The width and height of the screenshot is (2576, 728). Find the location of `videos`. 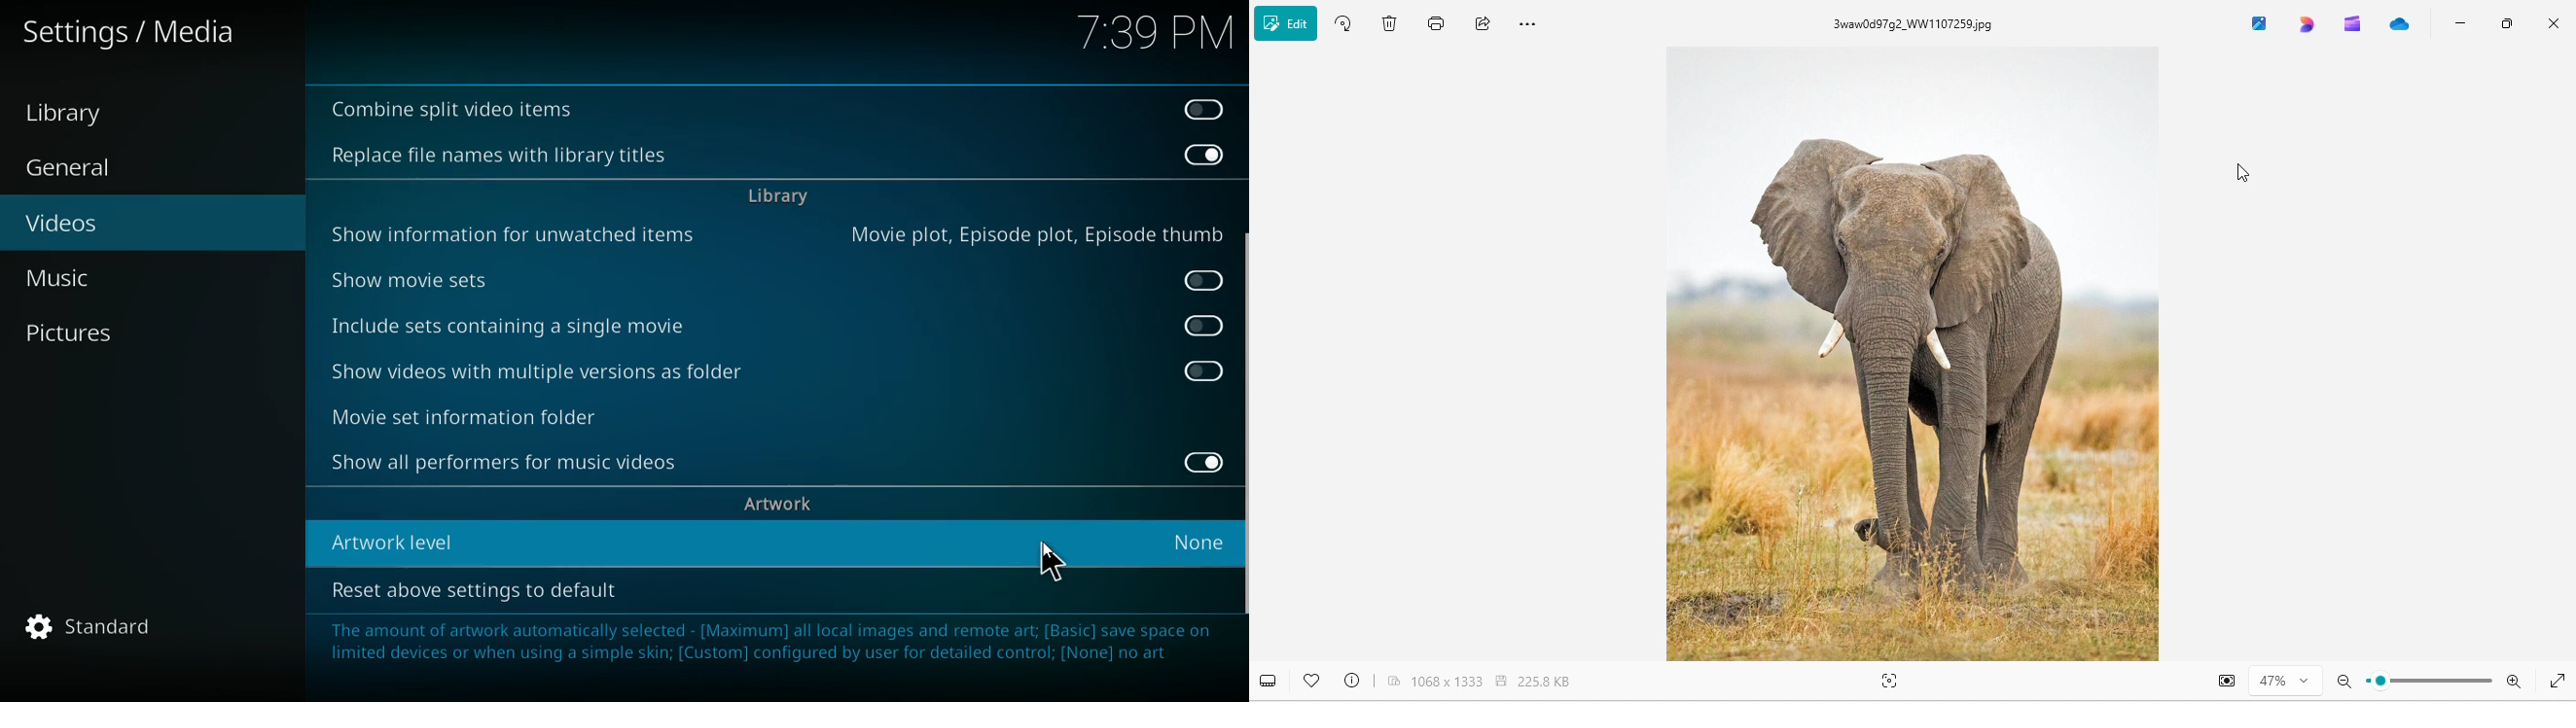

videos is located at coordinates (137, 225).